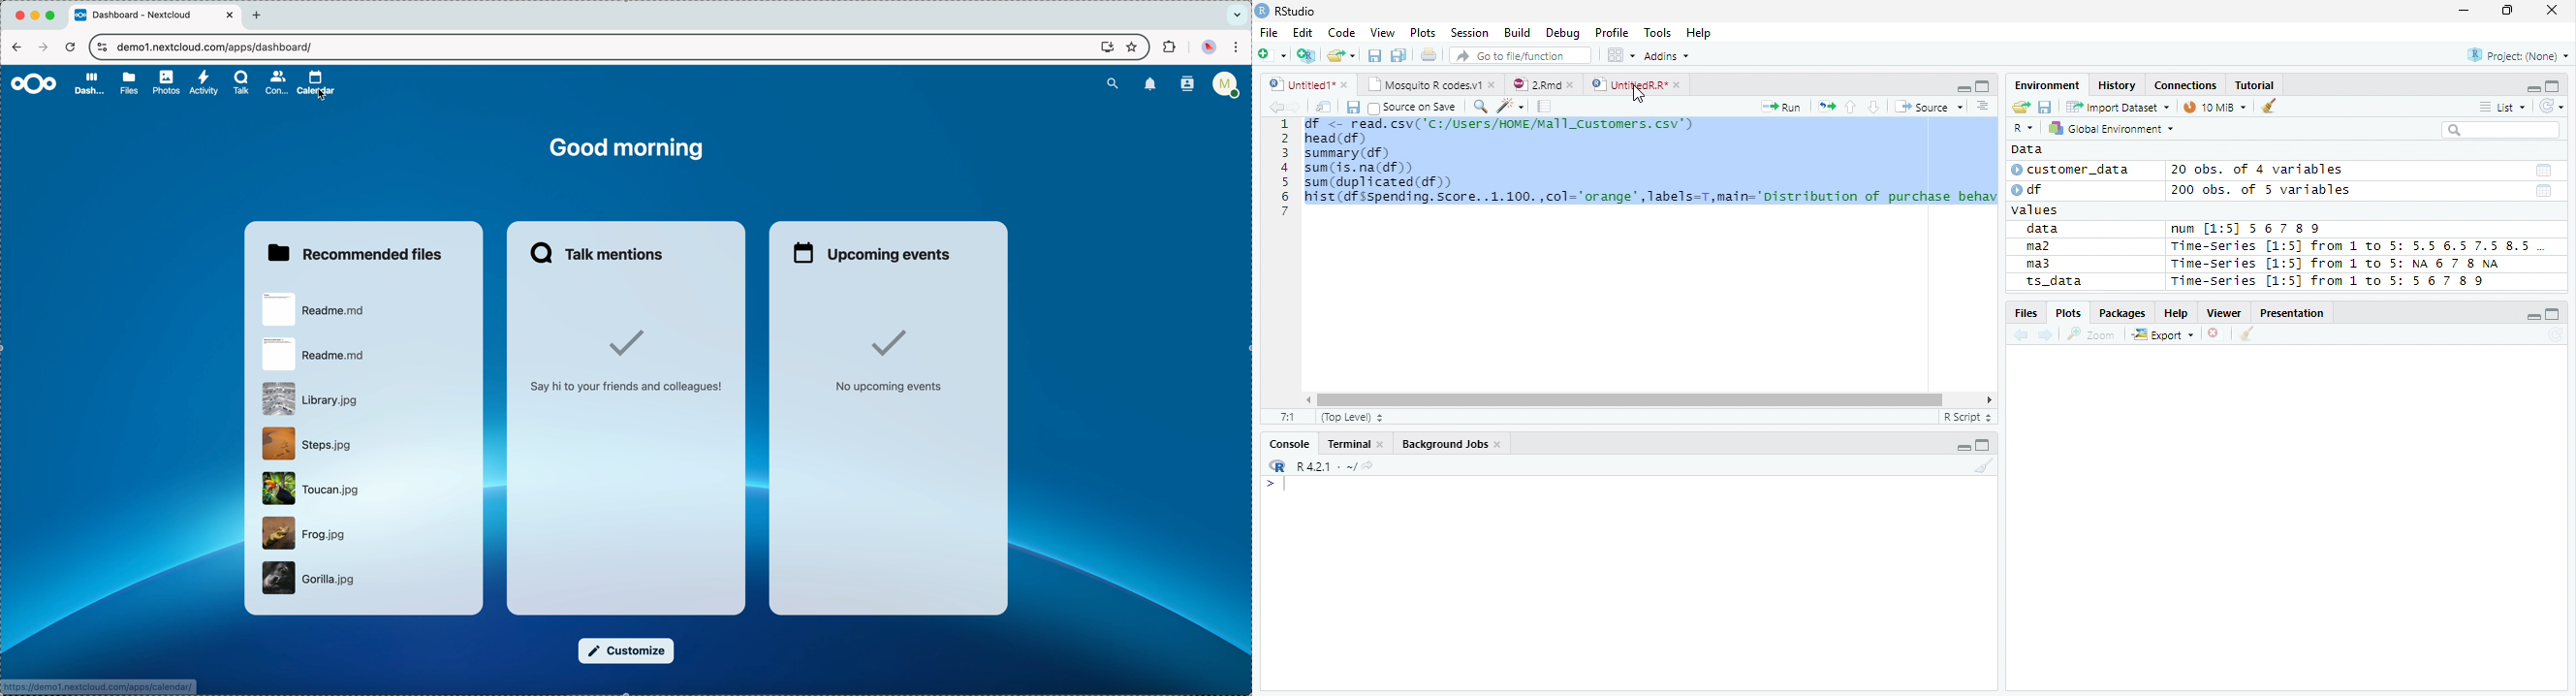 This screenshot has width=2576, height=700. I want to click on user profile, so click(1226, 88).